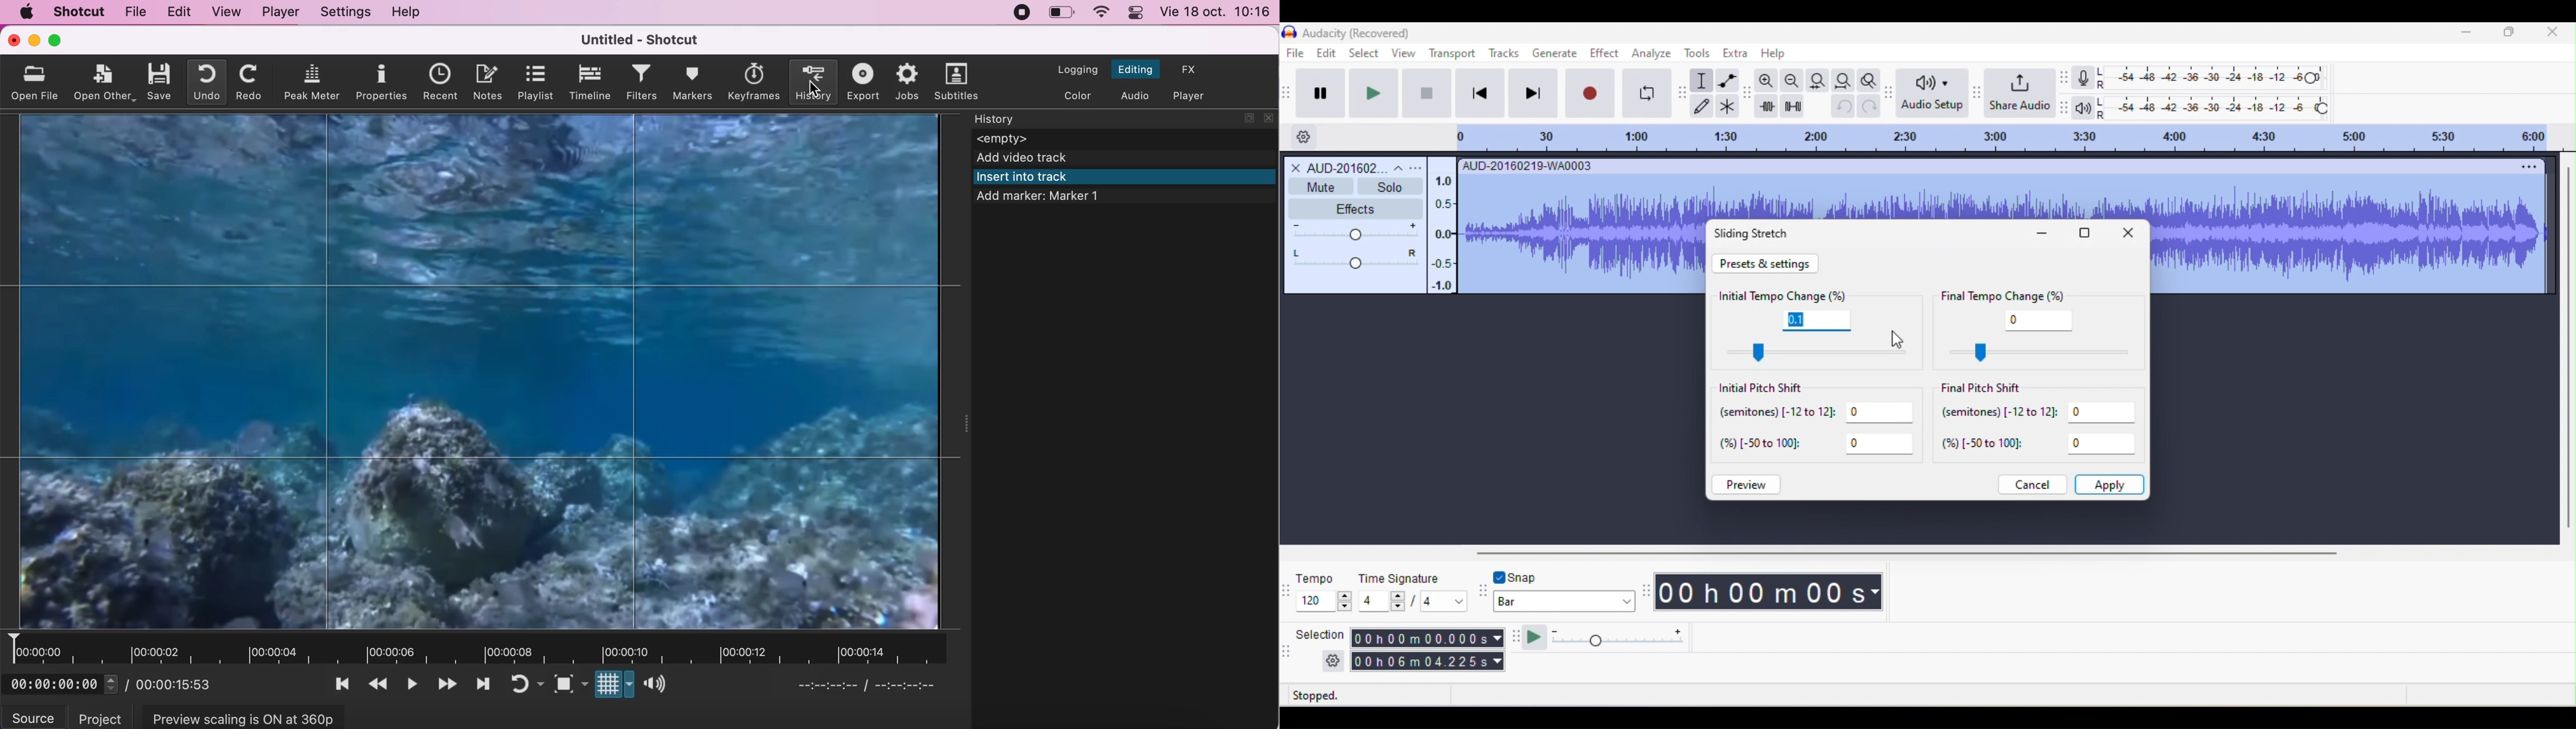 Image resolution: width=2576 pixels, height=756 pixels. What do you see at coordinates (1126, 159) in the screenshot?
I see `add video track` at bounding box center [1126, 159].